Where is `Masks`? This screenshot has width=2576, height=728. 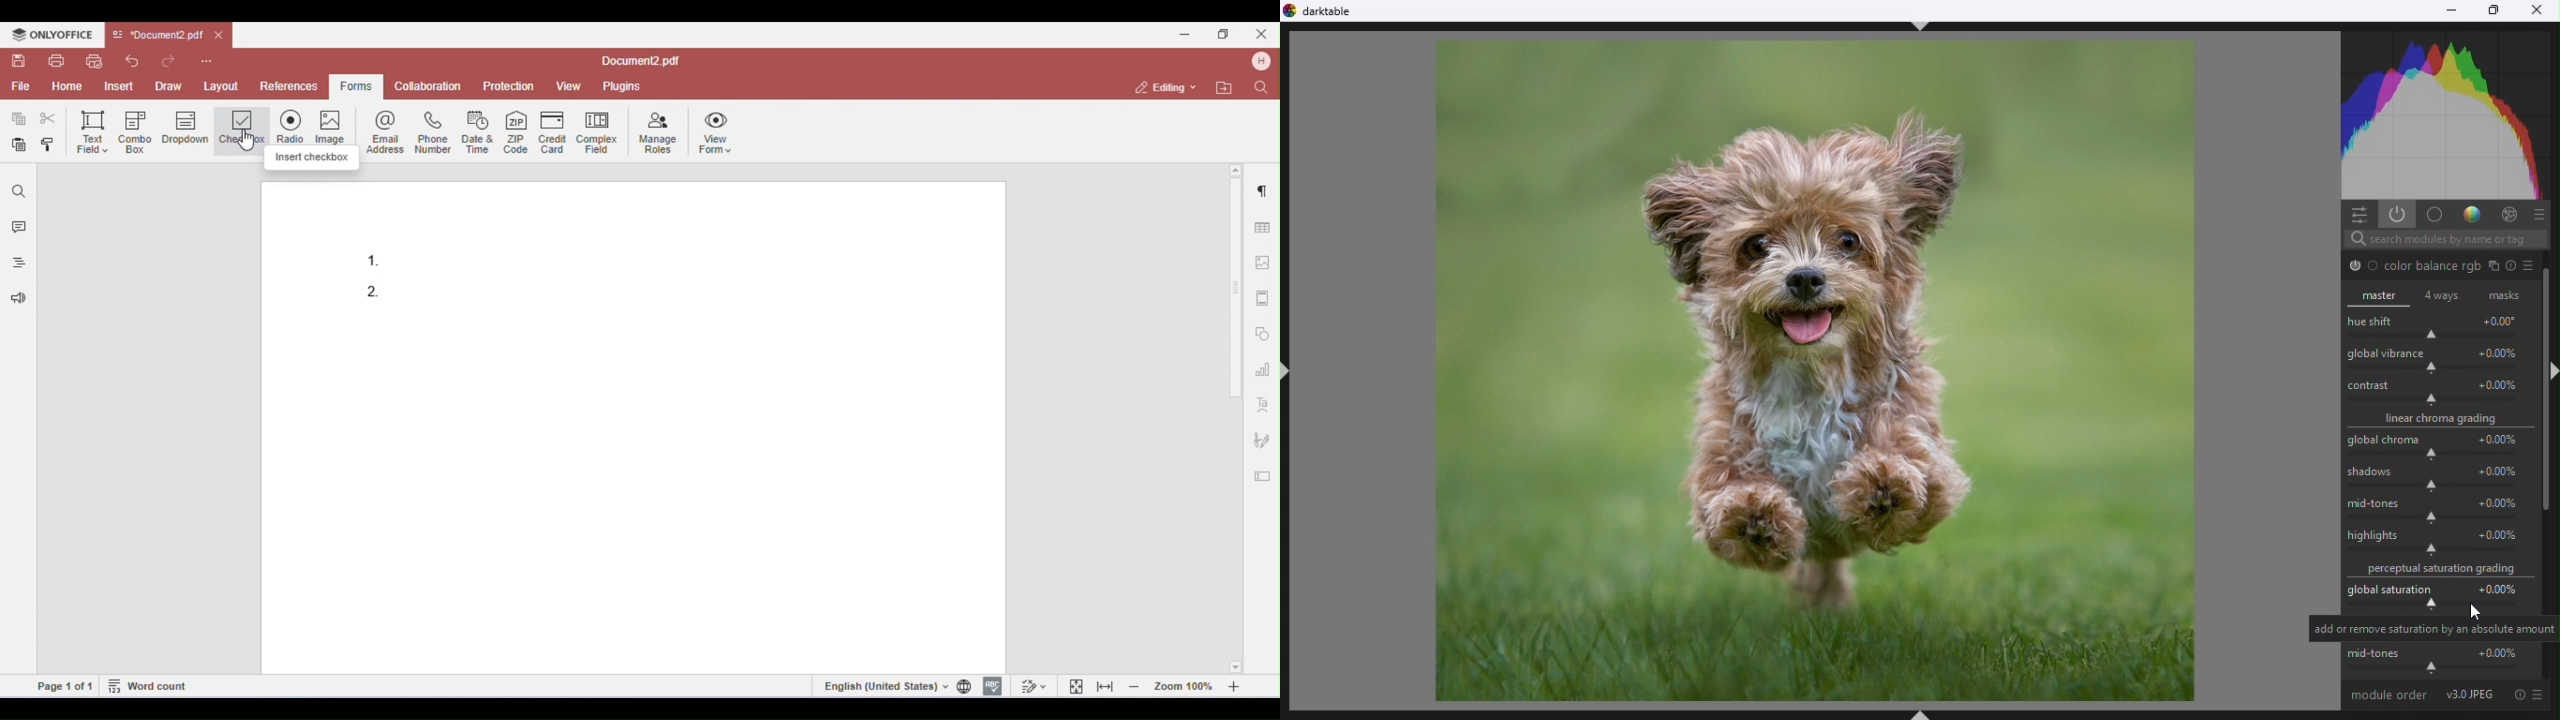 Masks is located at coordinates (2503, 293).